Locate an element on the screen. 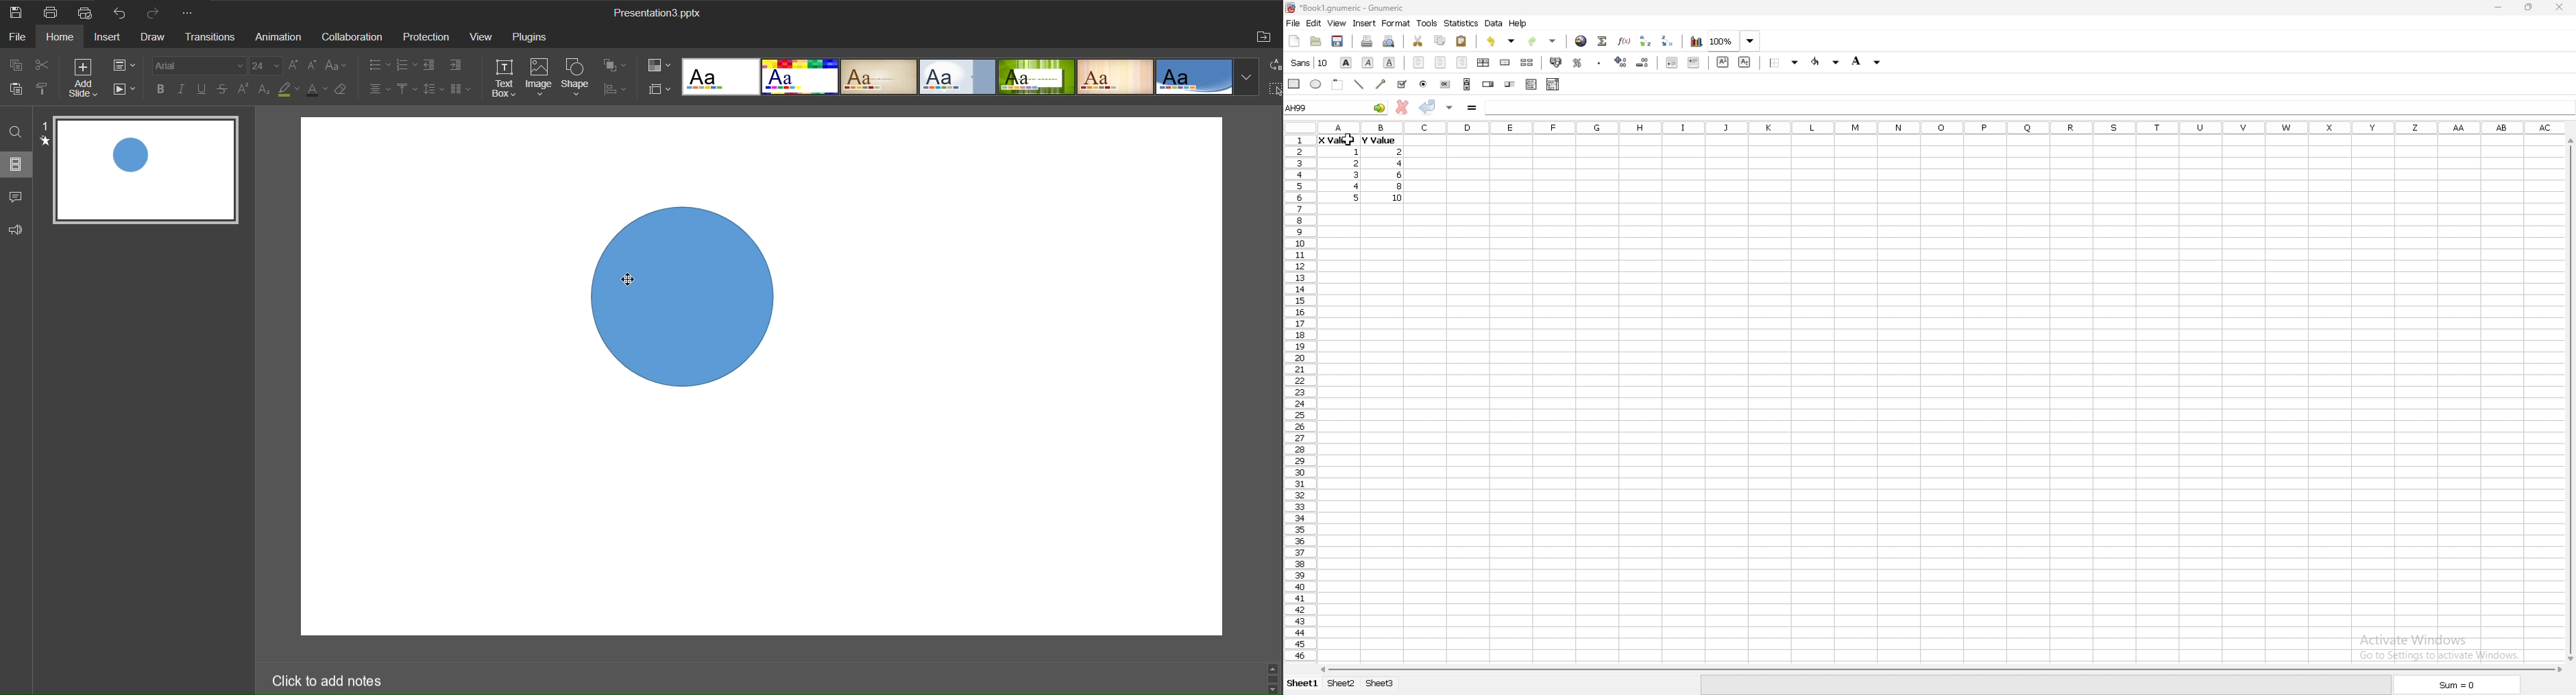 Image resolution: width=2576 pixels, height=700 pixels. Erase Style is located at coordinates (344, 91).